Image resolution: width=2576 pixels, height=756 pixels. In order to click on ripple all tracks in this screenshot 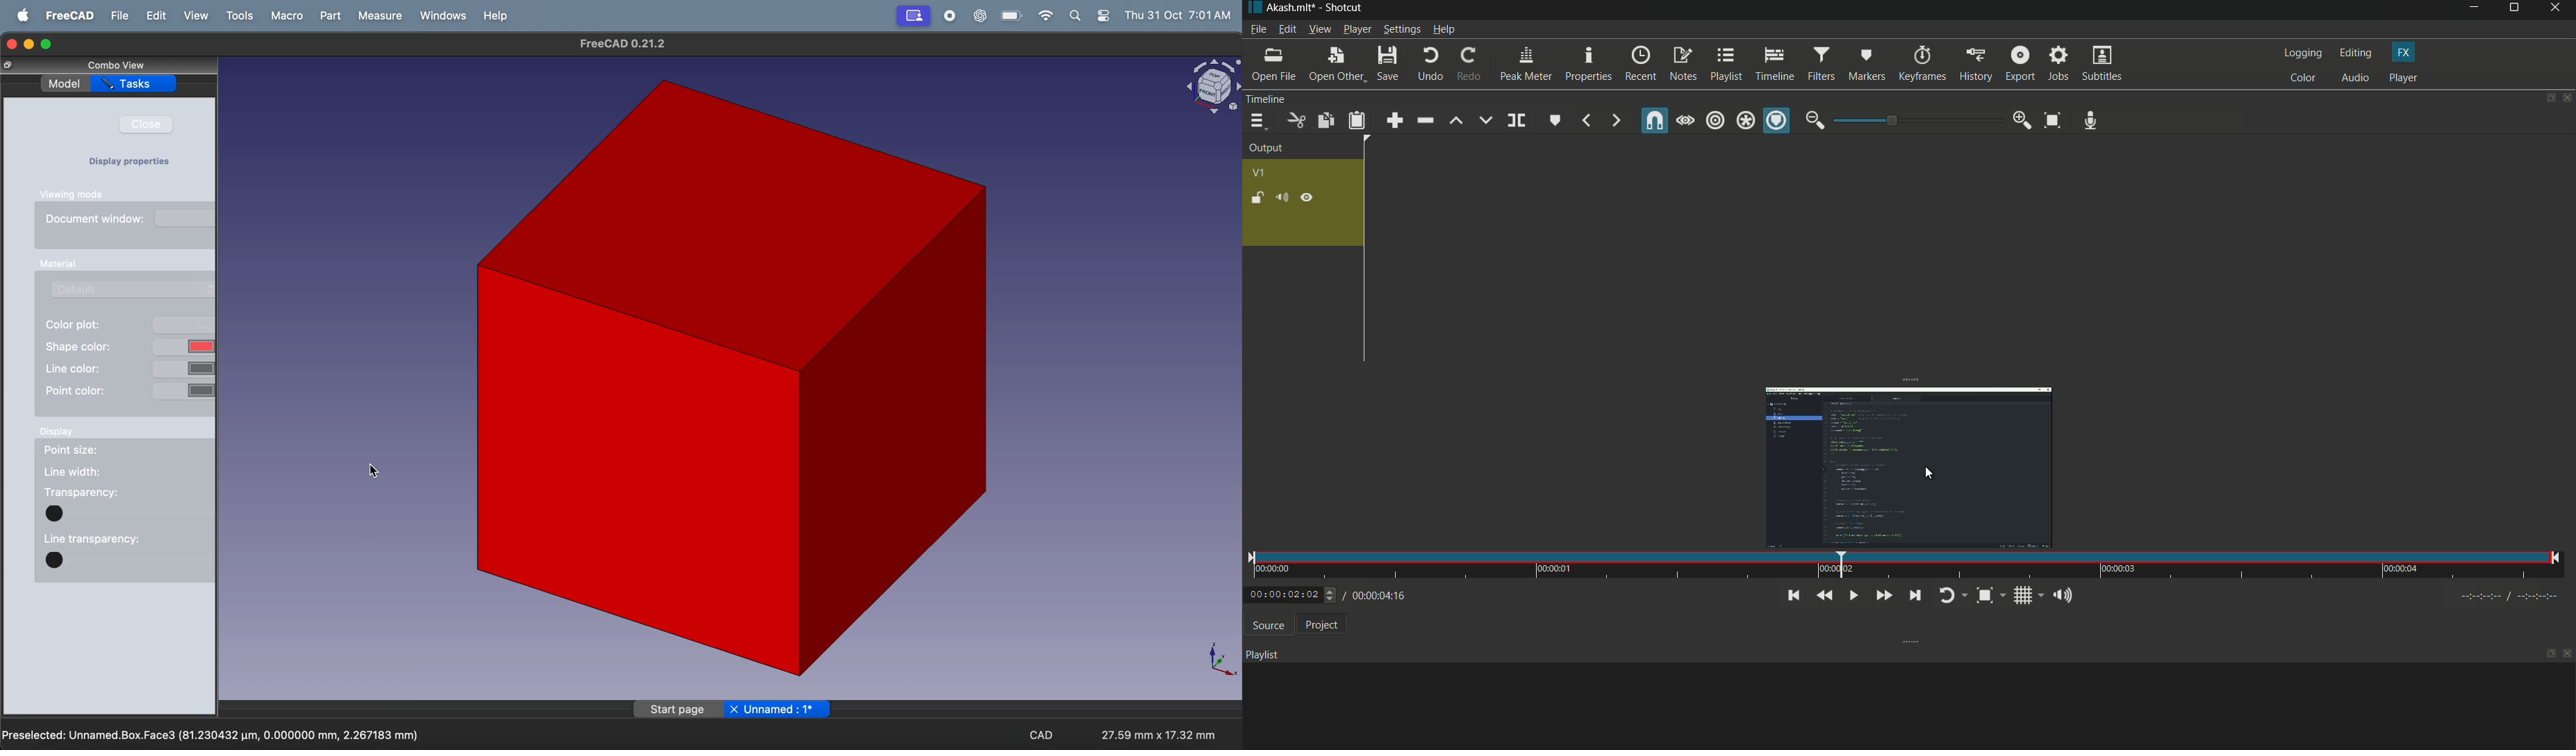, I will do `click(1745, 122)`.